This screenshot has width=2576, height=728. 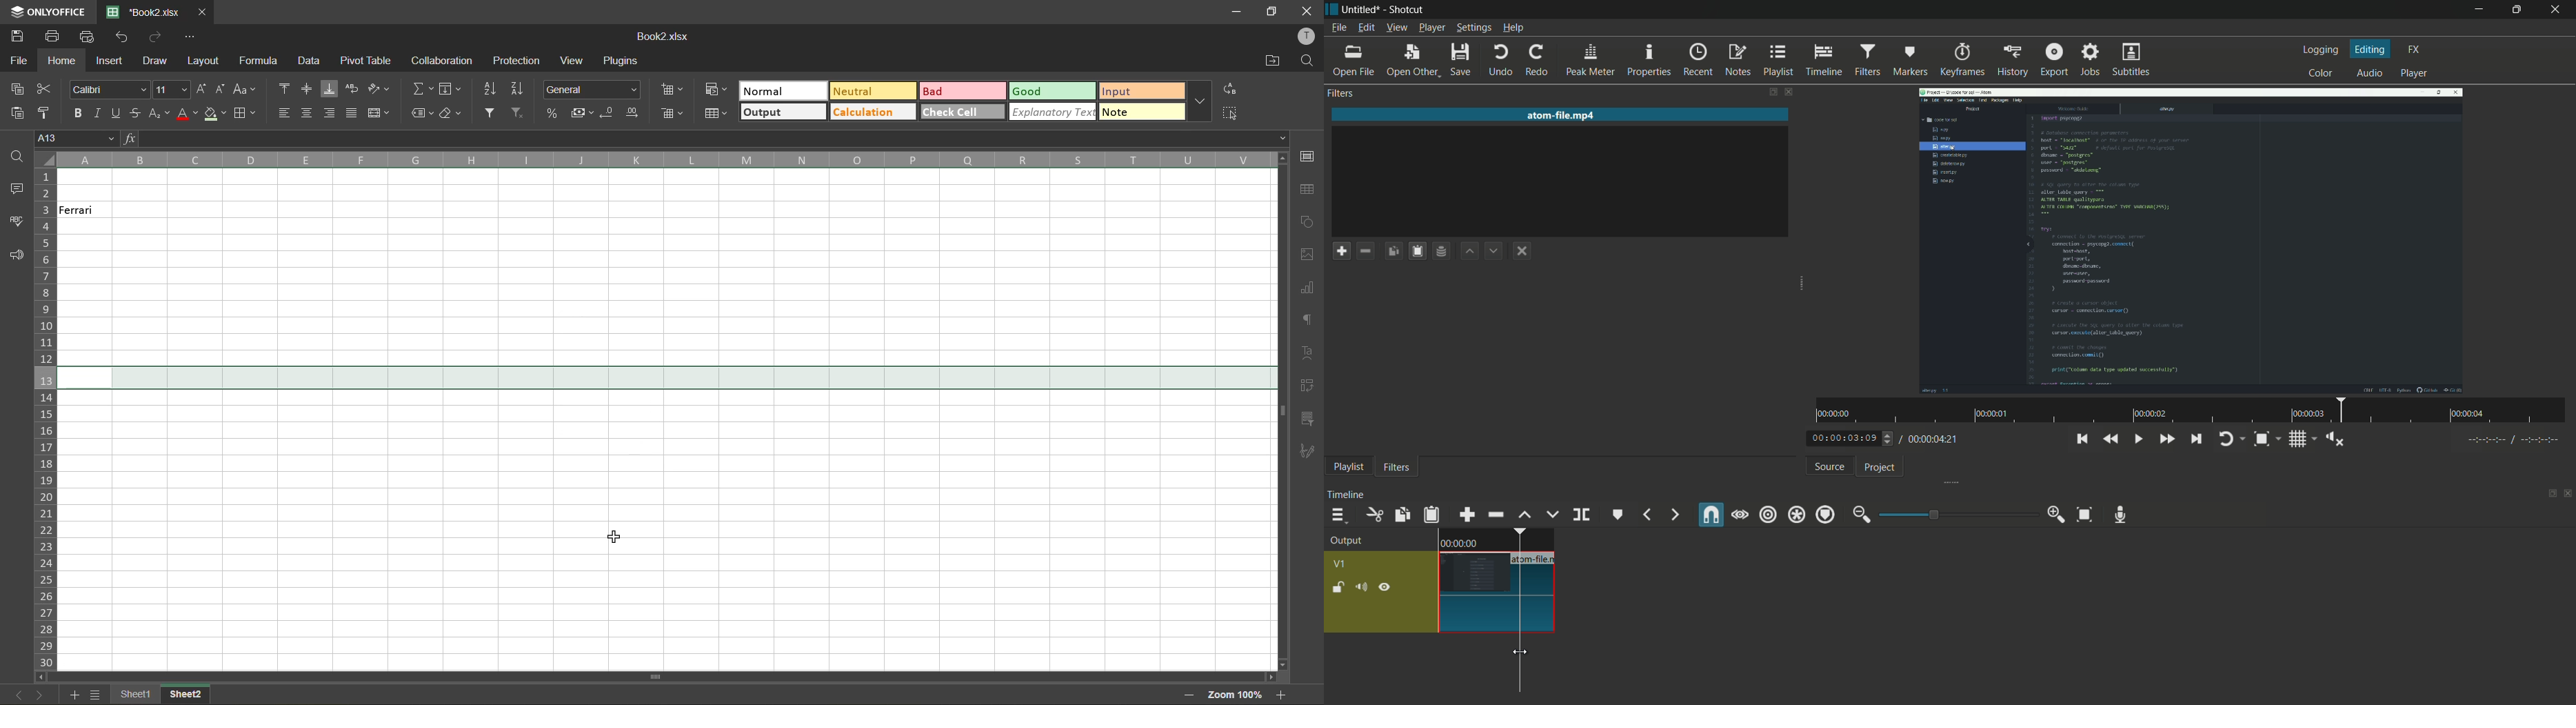 What do you see at coordinates (662, 160) in the screenshot?
I see `column names` at bounding box center [662, 160].